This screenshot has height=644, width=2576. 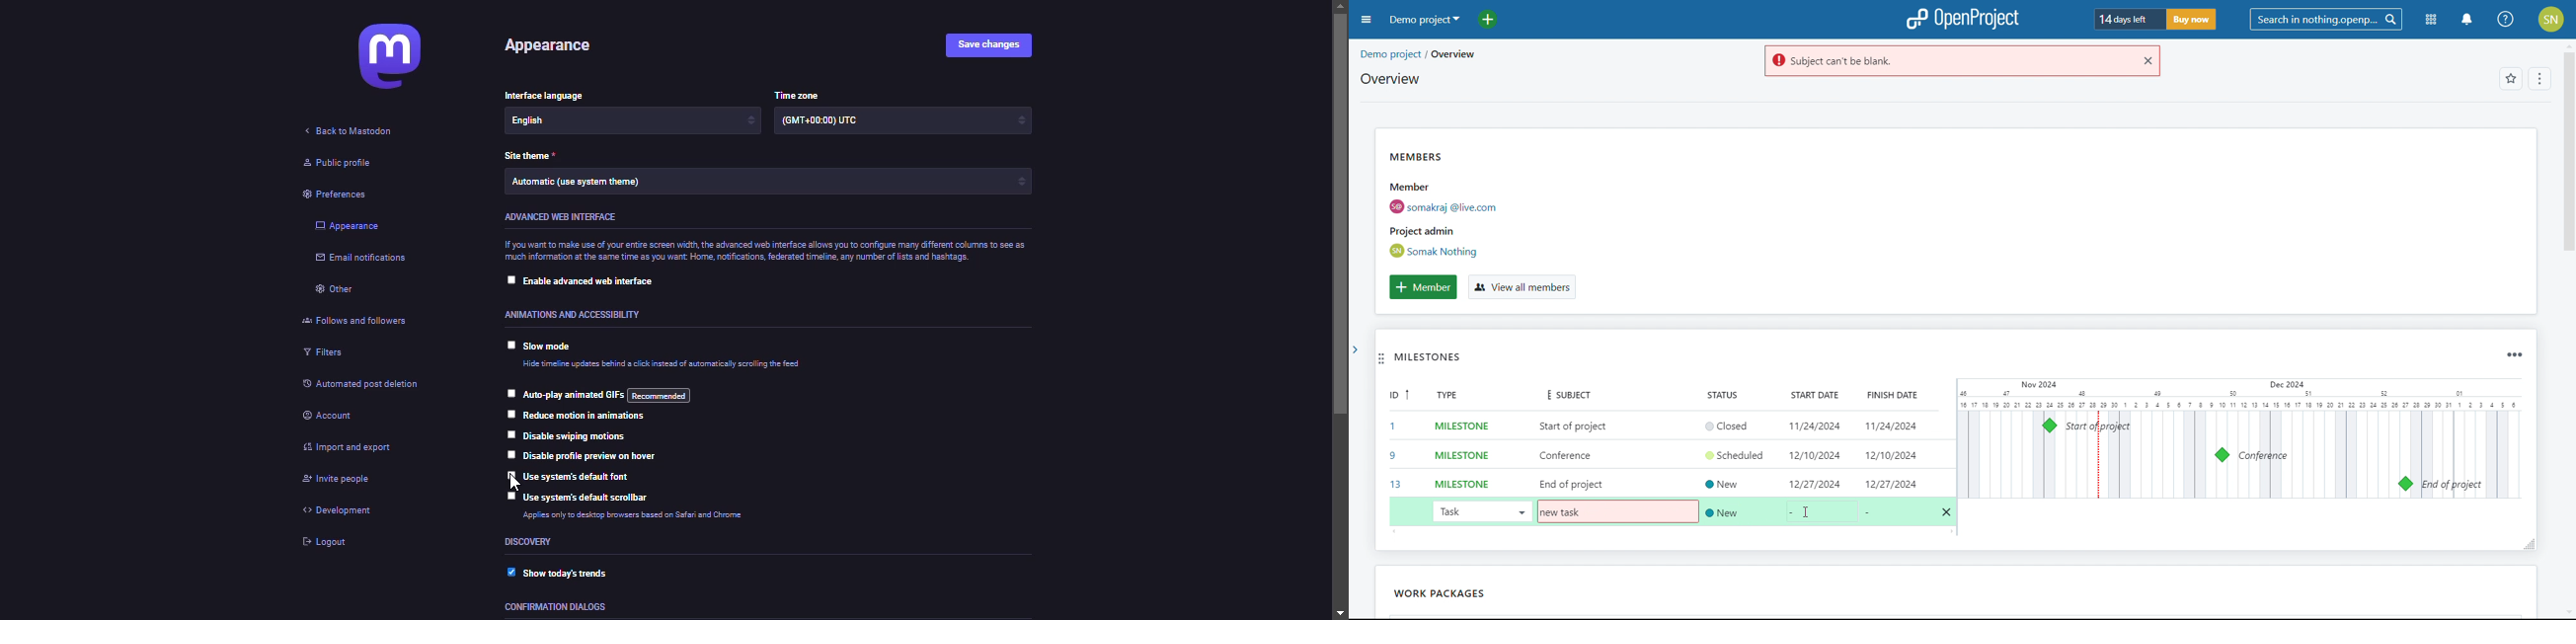 I want to click on search, so click(x=2325, y=20).